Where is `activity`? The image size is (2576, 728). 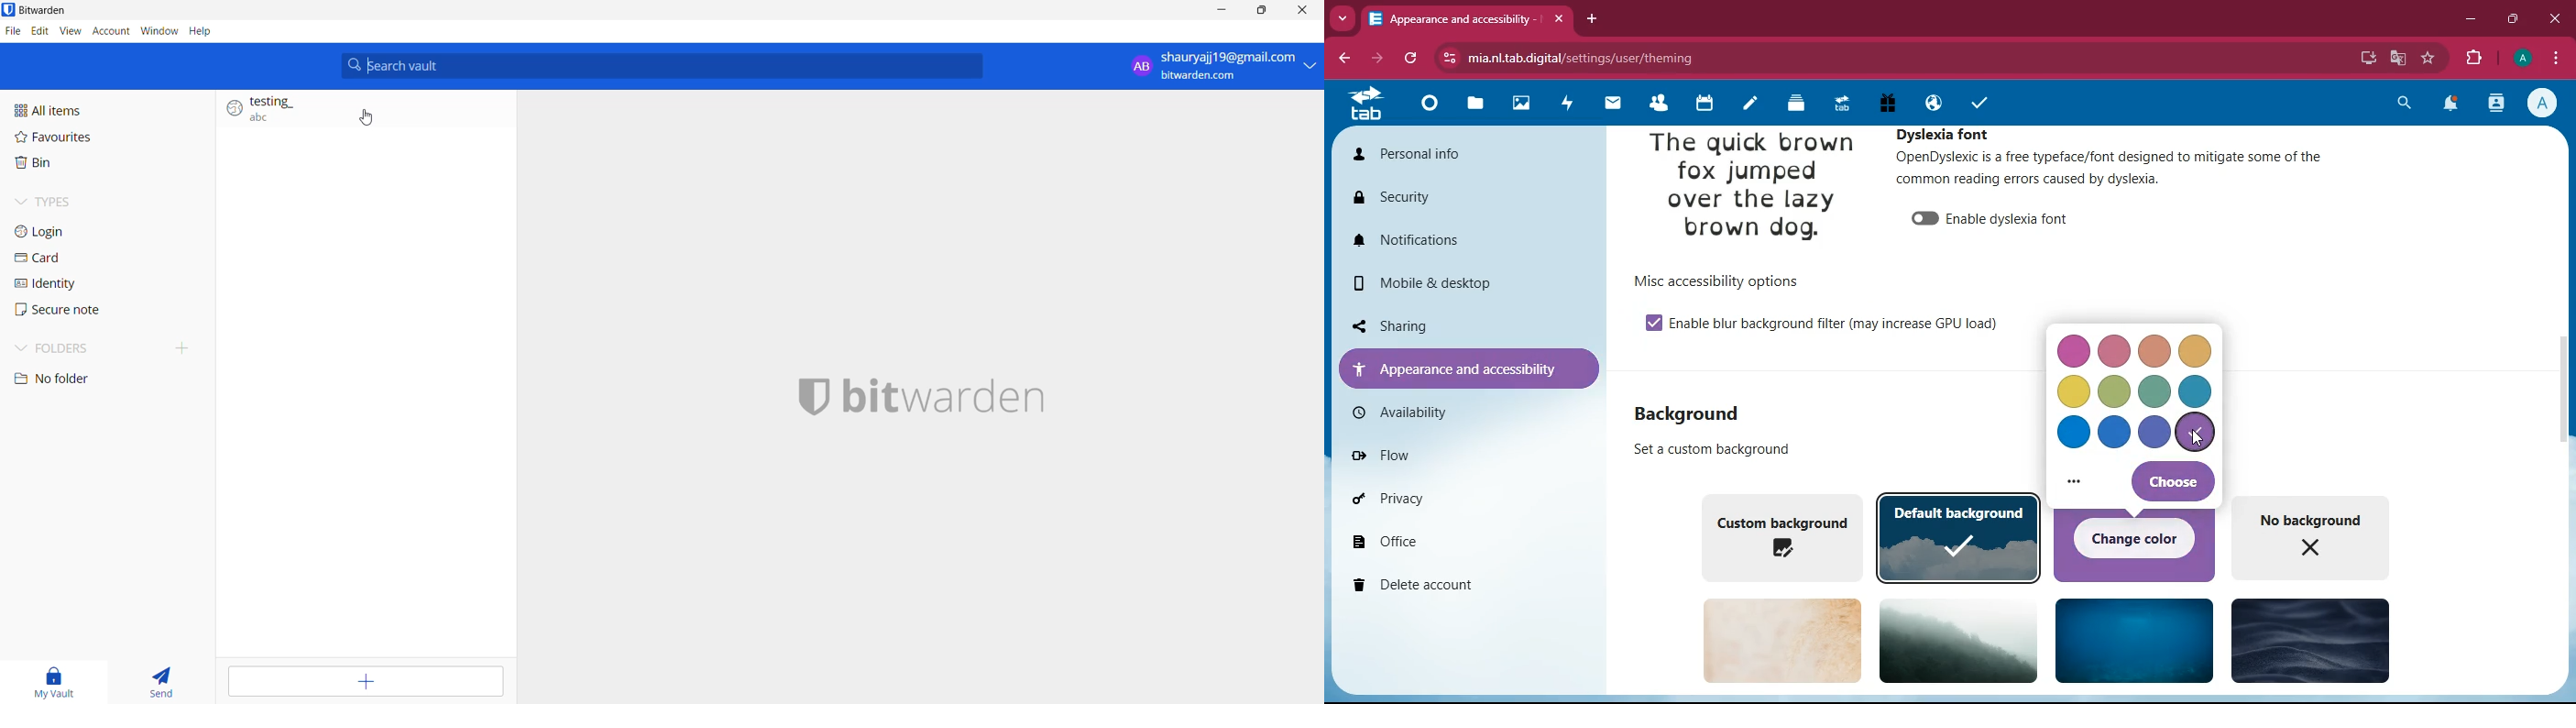
activity is located at coordinates (2498, 103).